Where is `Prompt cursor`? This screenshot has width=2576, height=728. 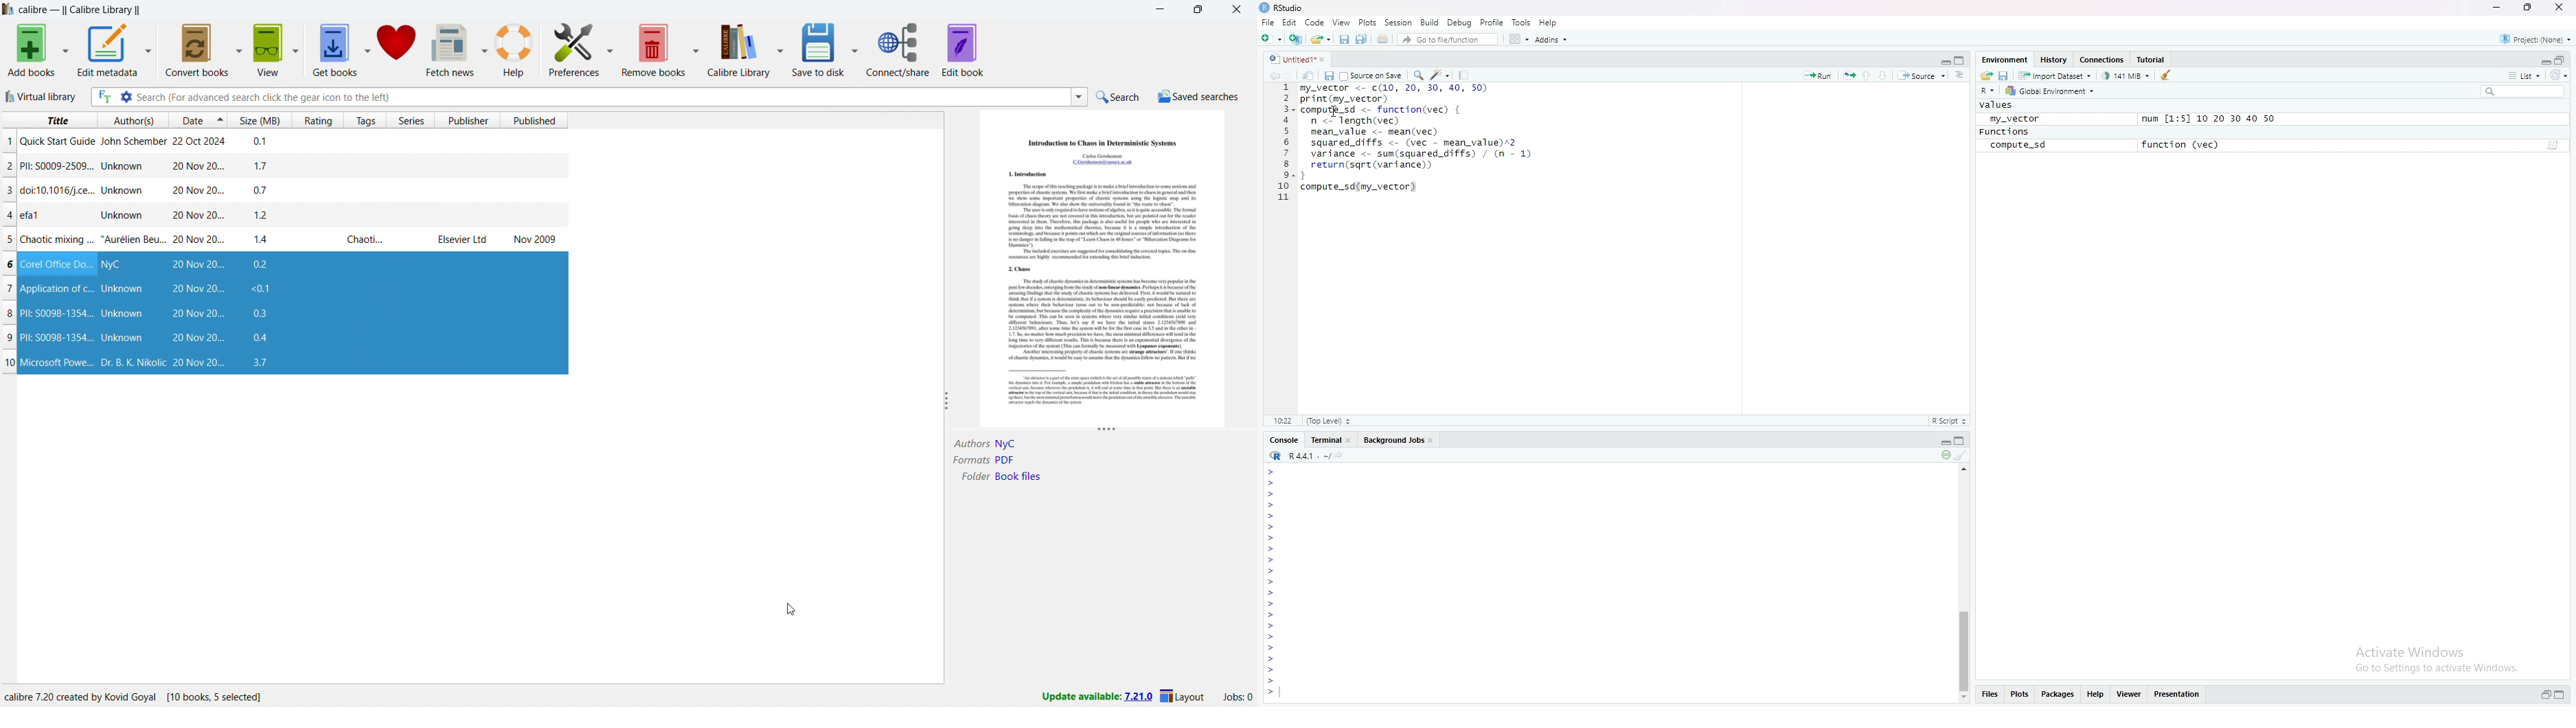 Prompt cursor is located at coordinates (1273, 616).